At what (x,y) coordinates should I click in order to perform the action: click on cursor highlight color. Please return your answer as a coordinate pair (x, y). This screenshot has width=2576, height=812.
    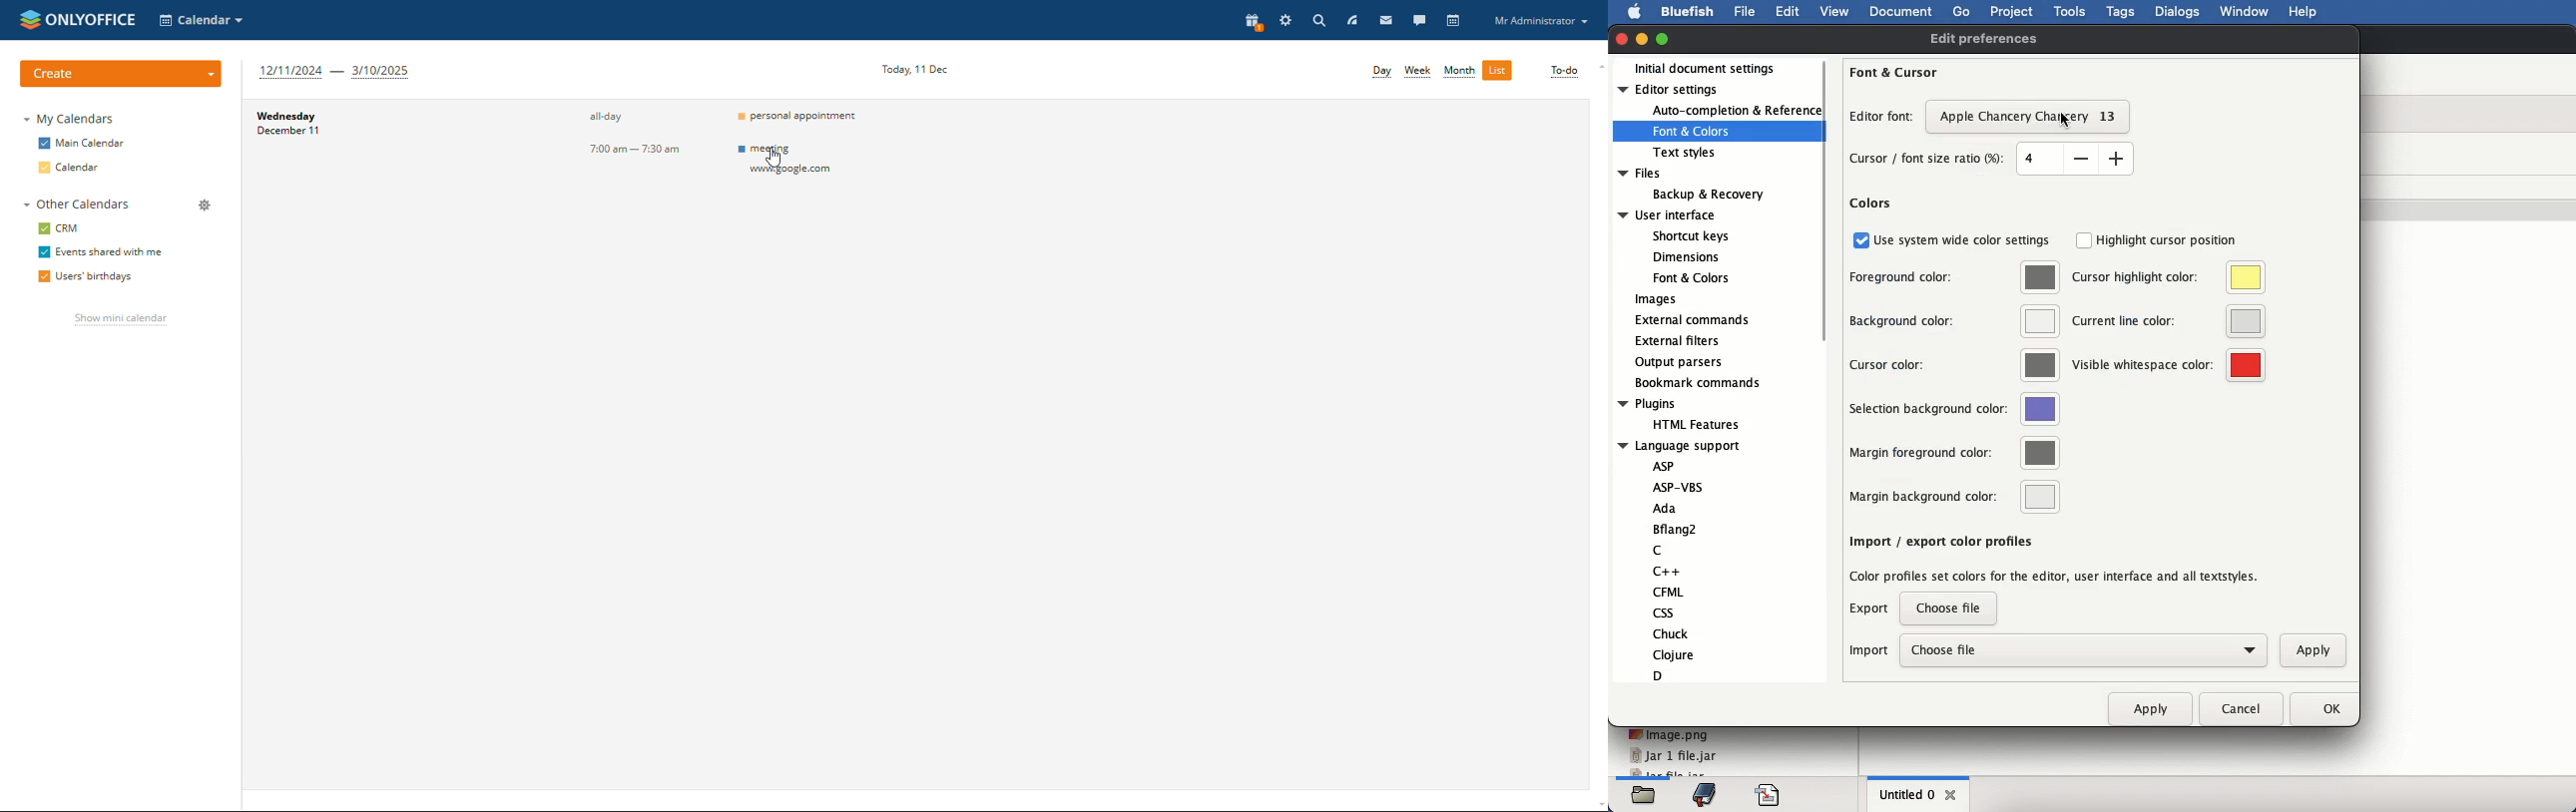
    Looking at the image, I should click on (2168, 278).